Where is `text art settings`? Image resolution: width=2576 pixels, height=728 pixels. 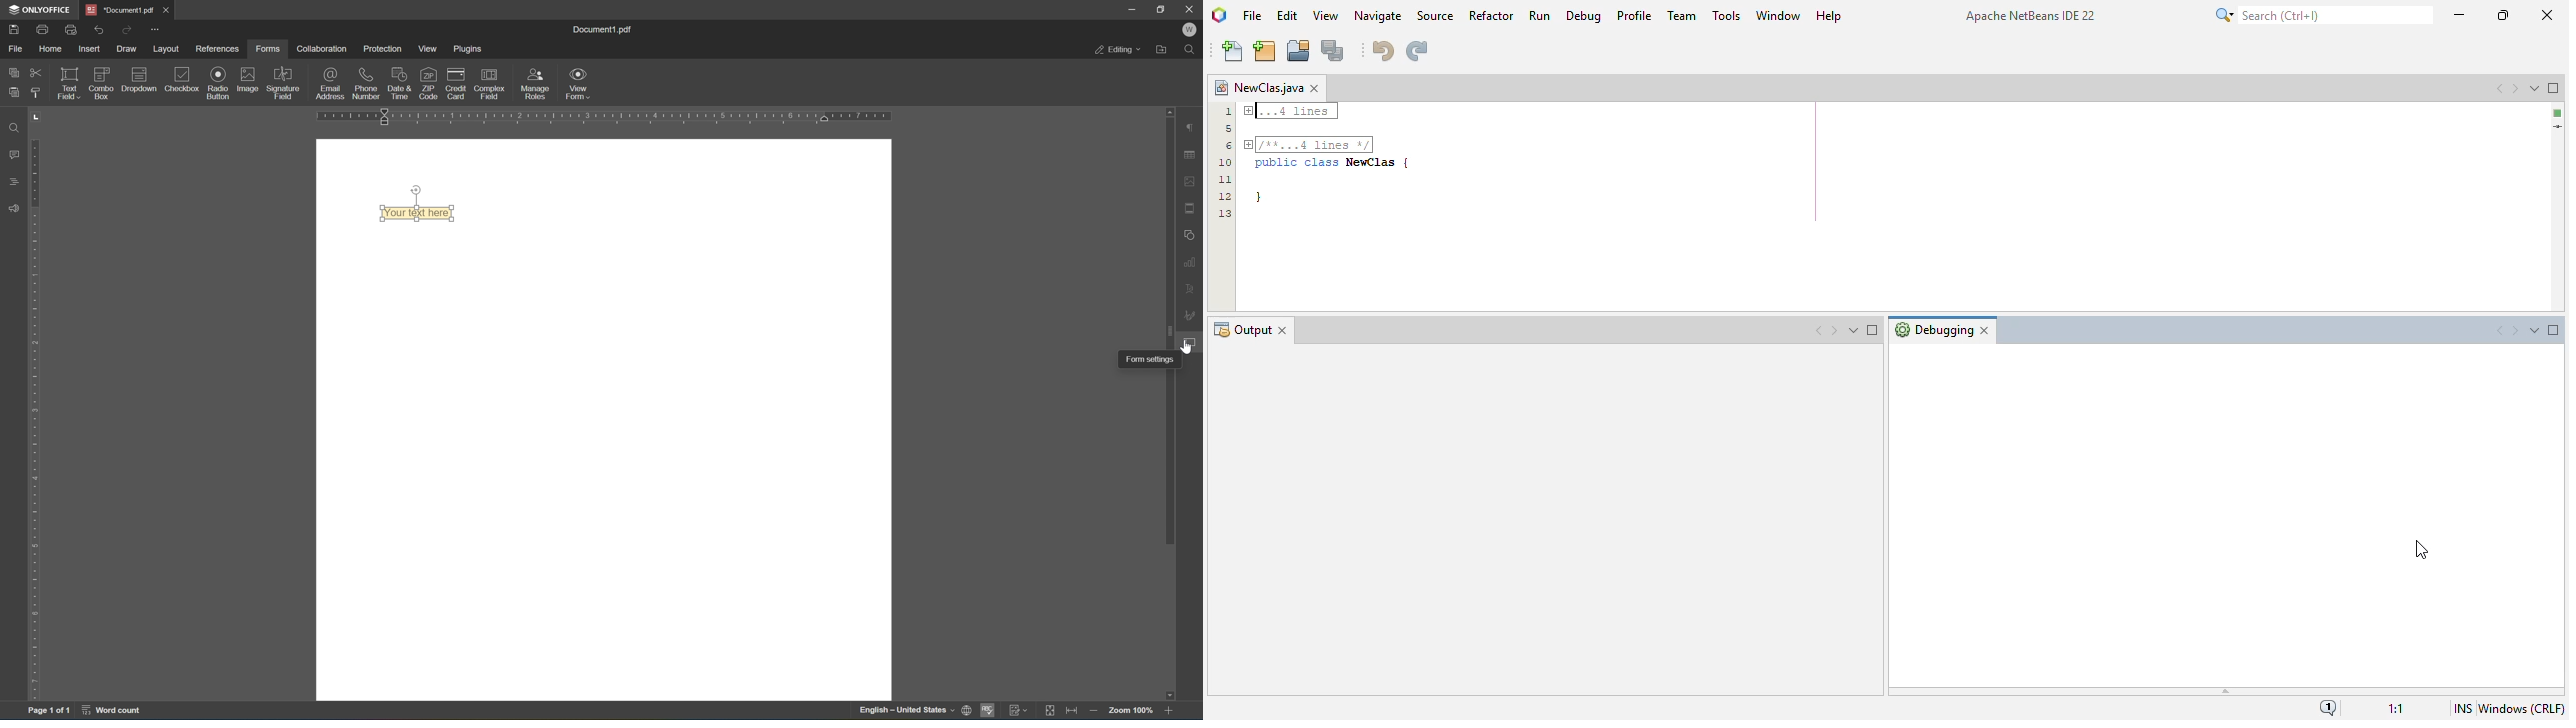 text art settings is located at coordinates (1190, 291).